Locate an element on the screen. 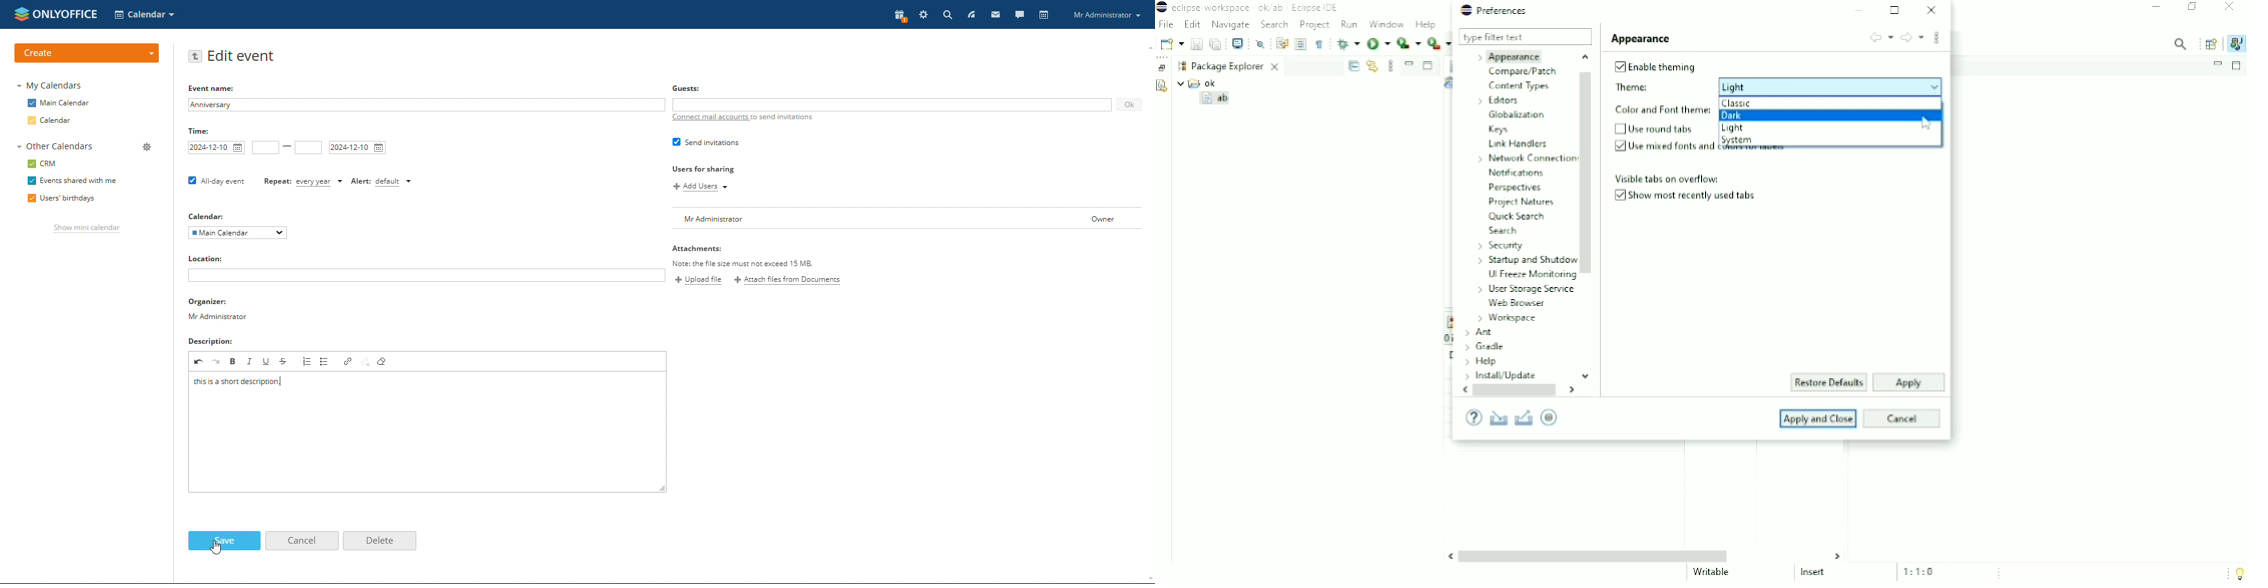 The width and height of the screenshot is (2268, 588). Debug is located at coordinates (1347, 43).